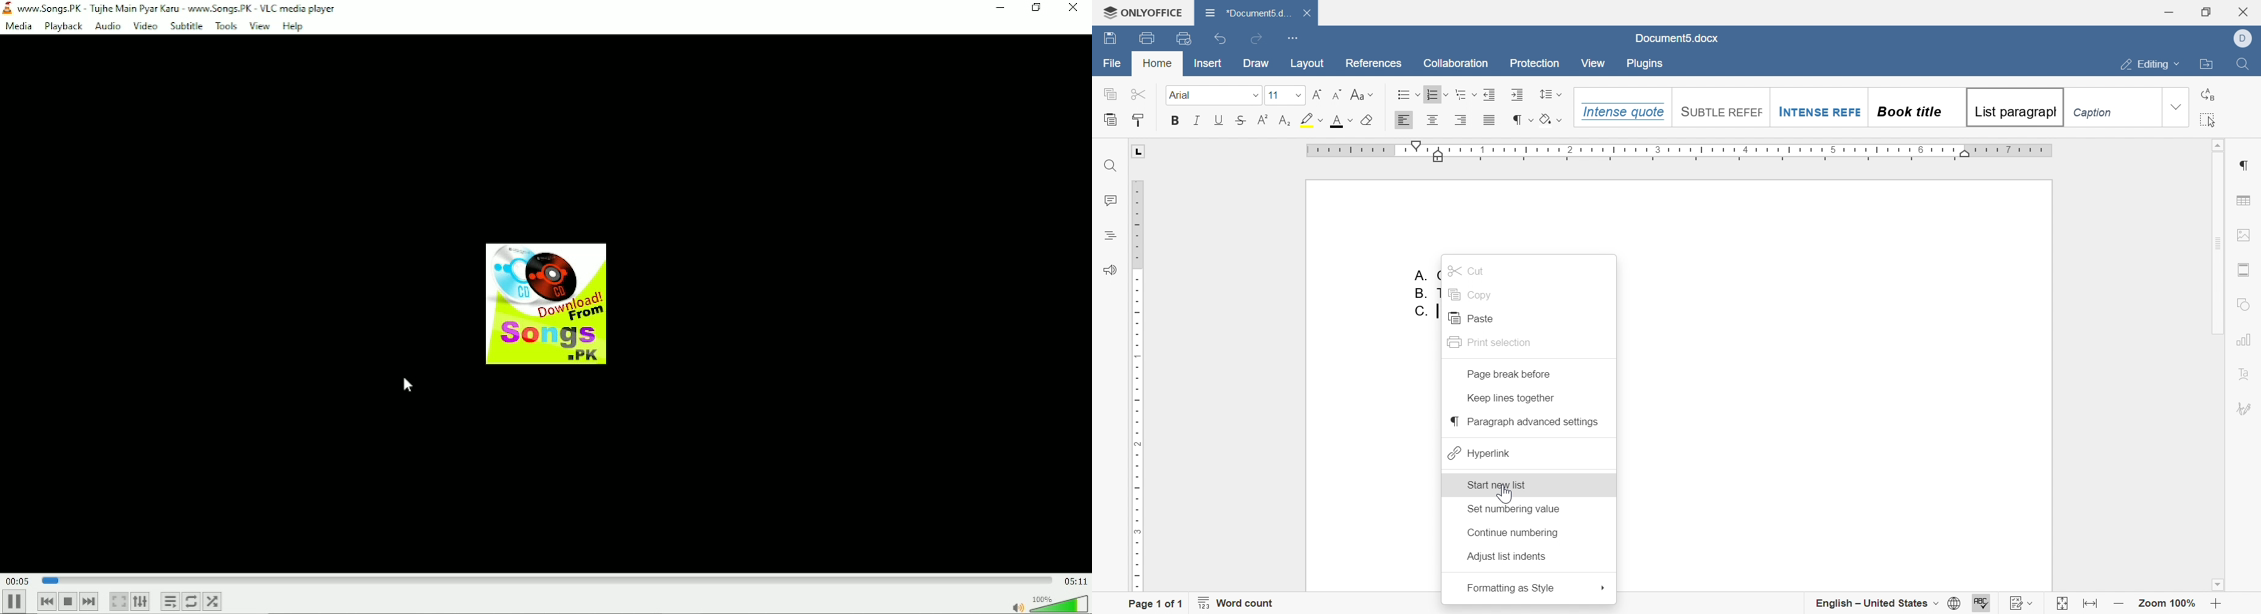  Describe the element at coordinates (2245, 339) in the screenshot. I see `chart settings` at that location.